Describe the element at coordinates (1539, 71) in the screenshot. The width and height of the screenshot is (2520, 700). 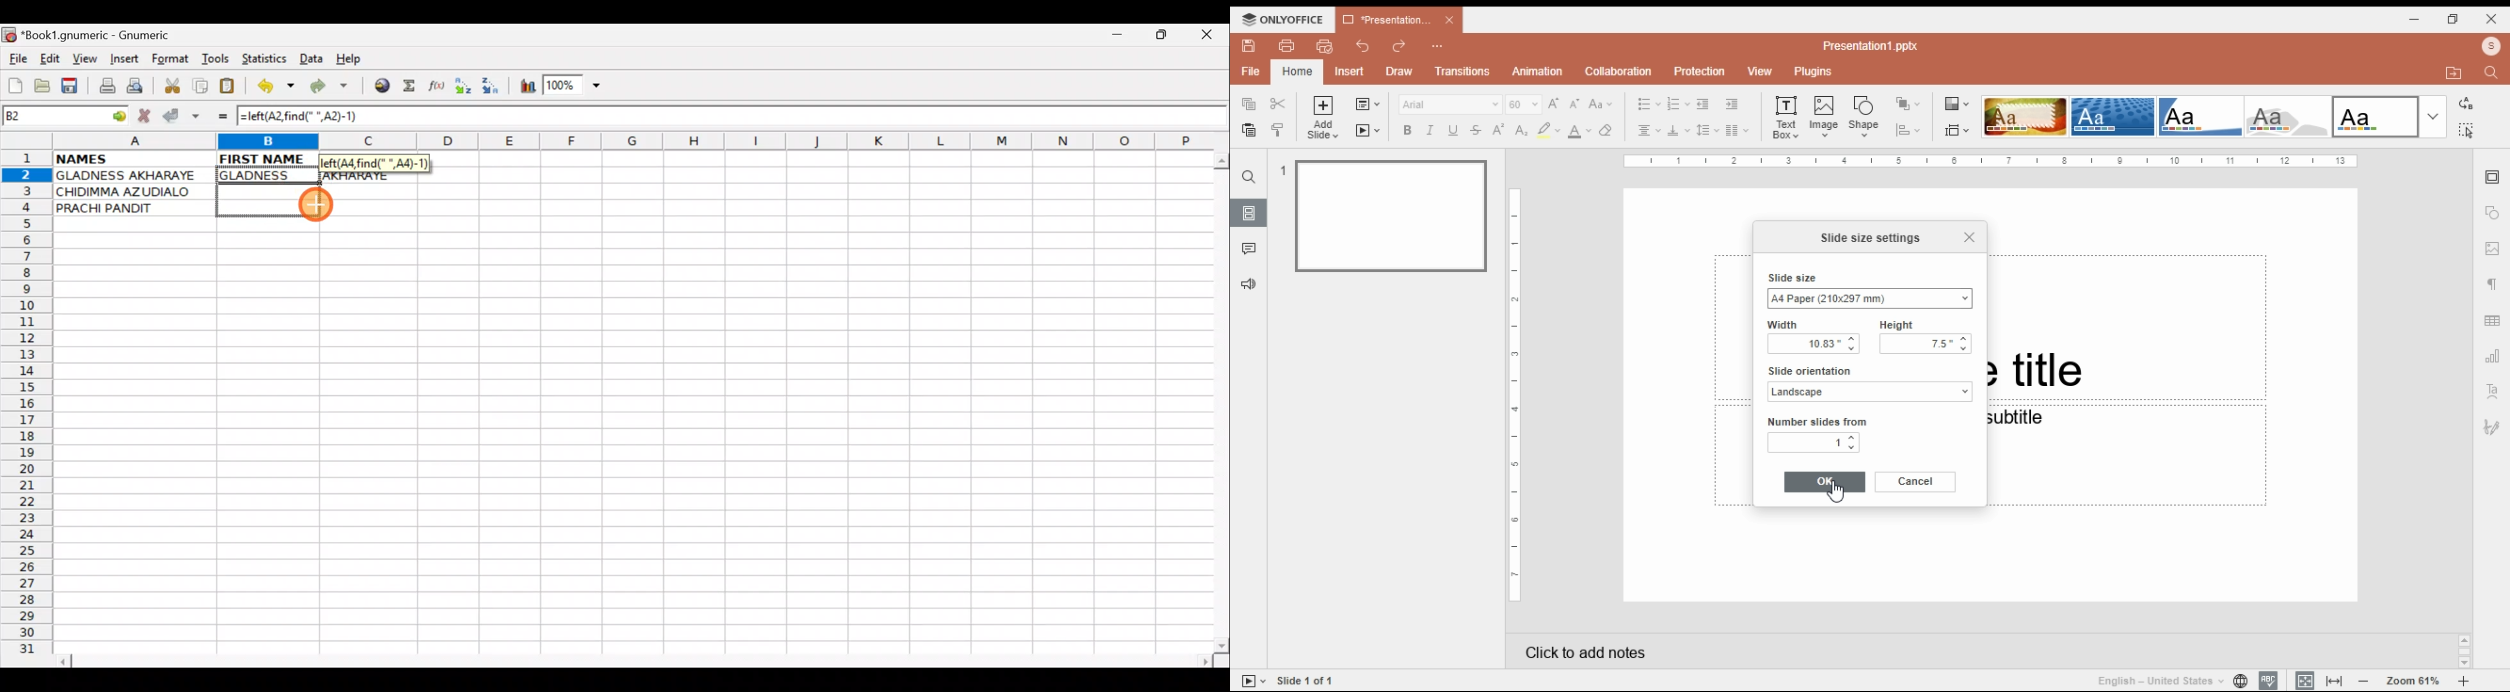
I see `animation` at that location.